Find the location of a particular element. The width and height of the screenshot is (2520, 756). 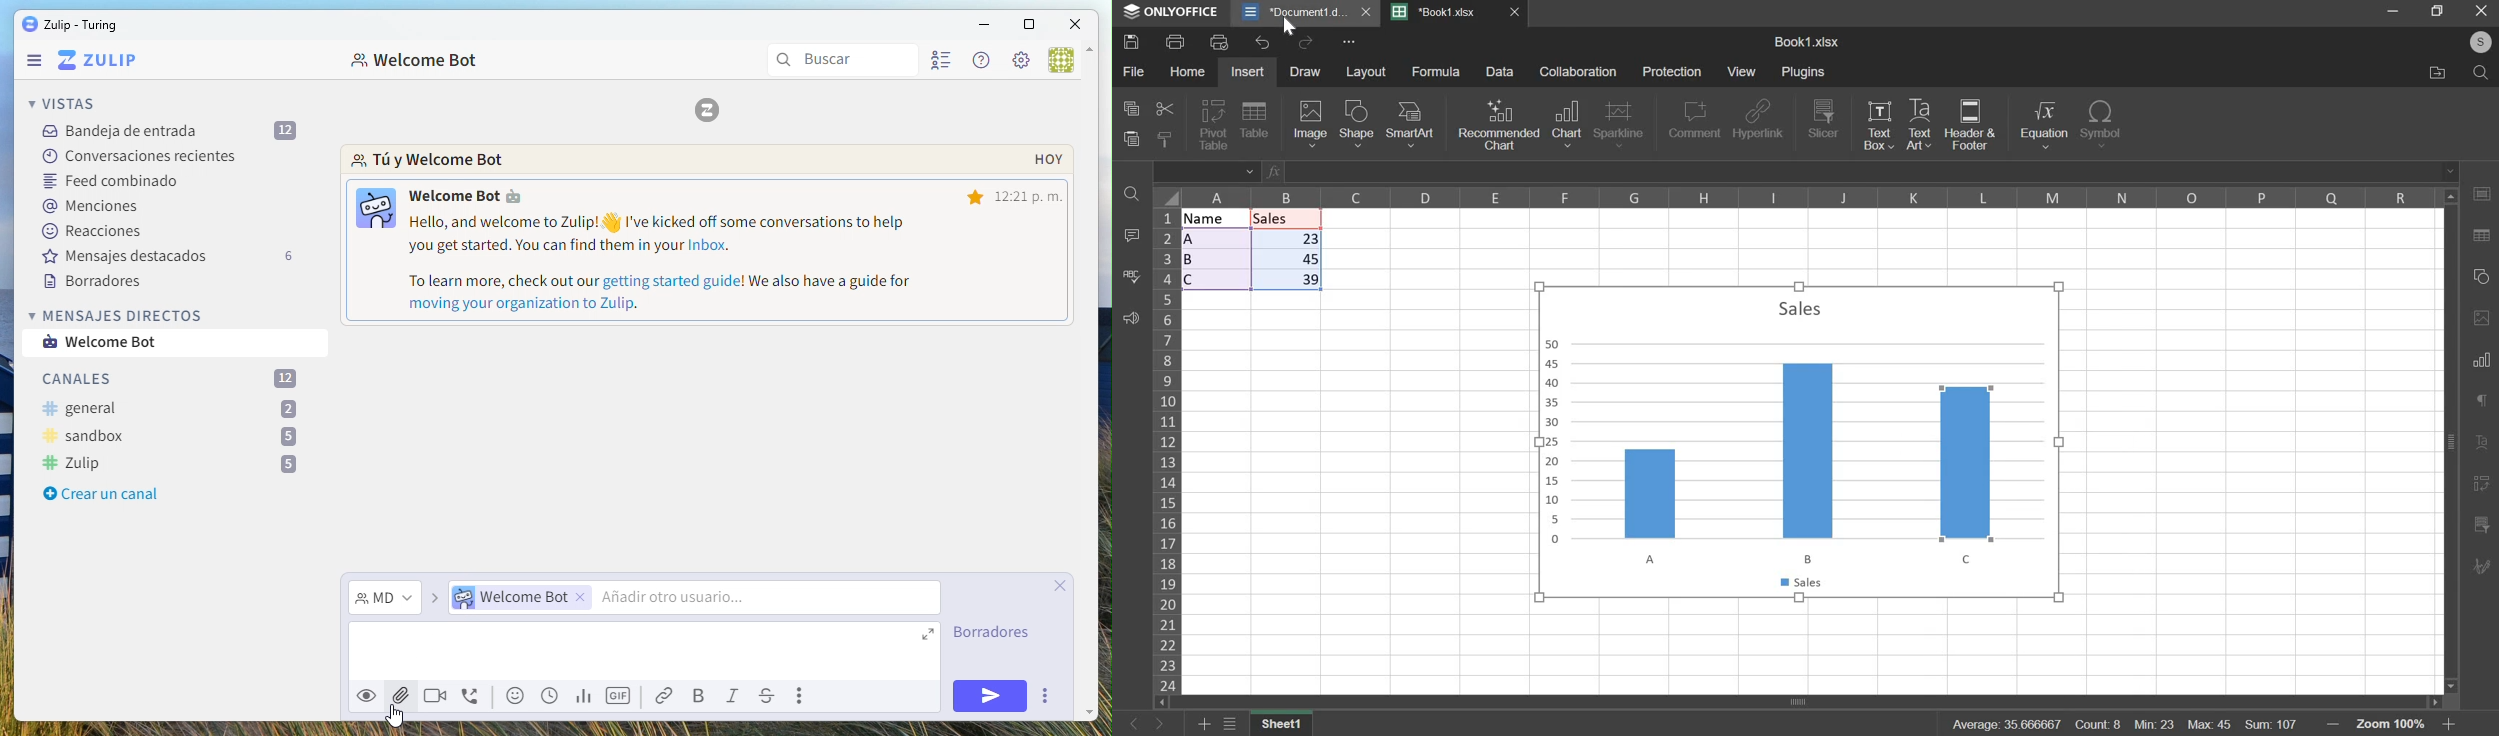

Users List is located at coordinates (944, 63).